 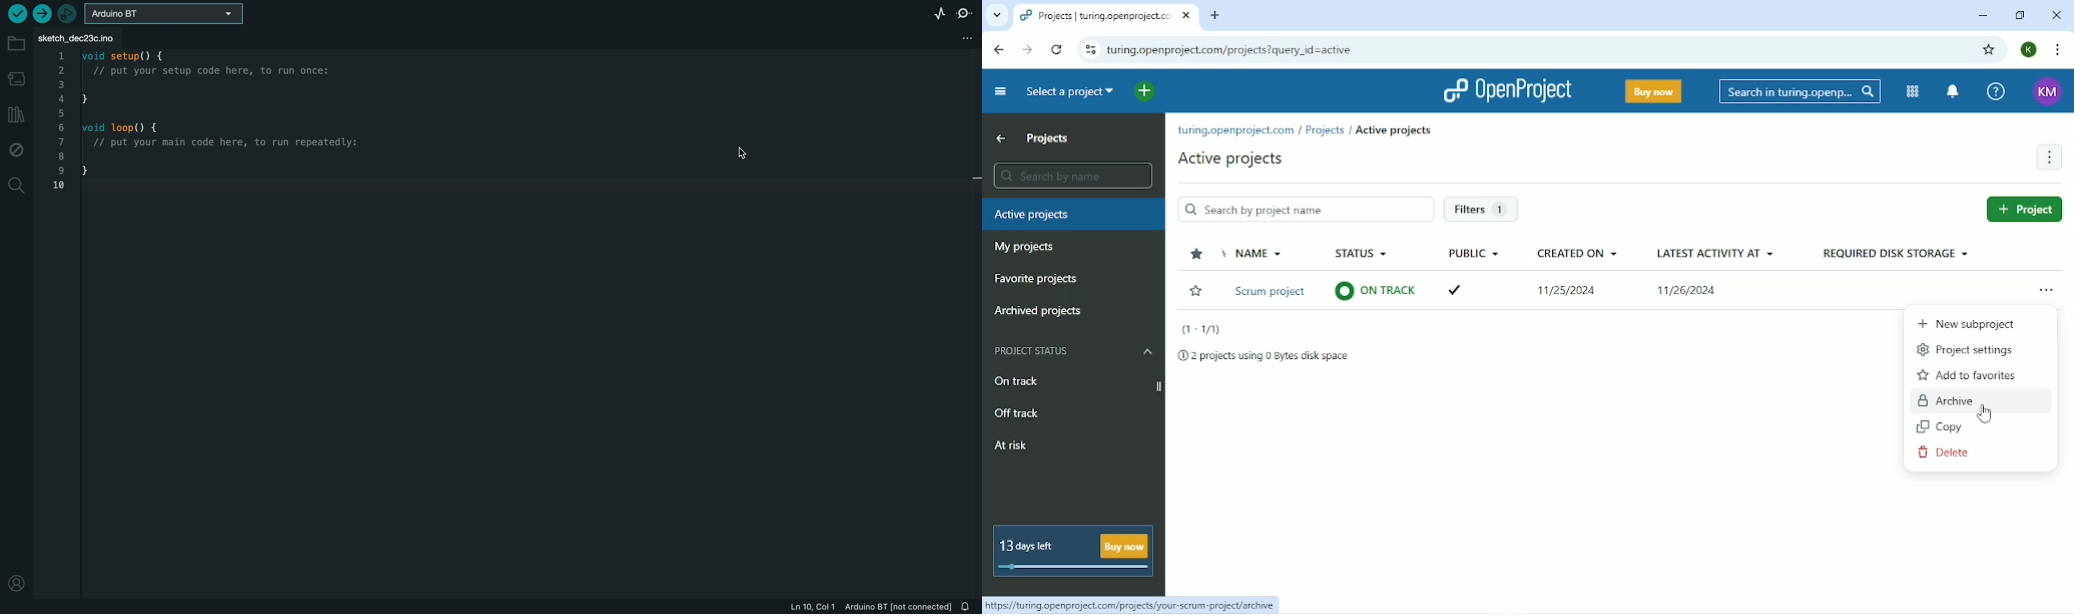 What do you see at coordinates (1048, 138) in the screenshot?
I see `Projects` at bounding box center [1048, 138].